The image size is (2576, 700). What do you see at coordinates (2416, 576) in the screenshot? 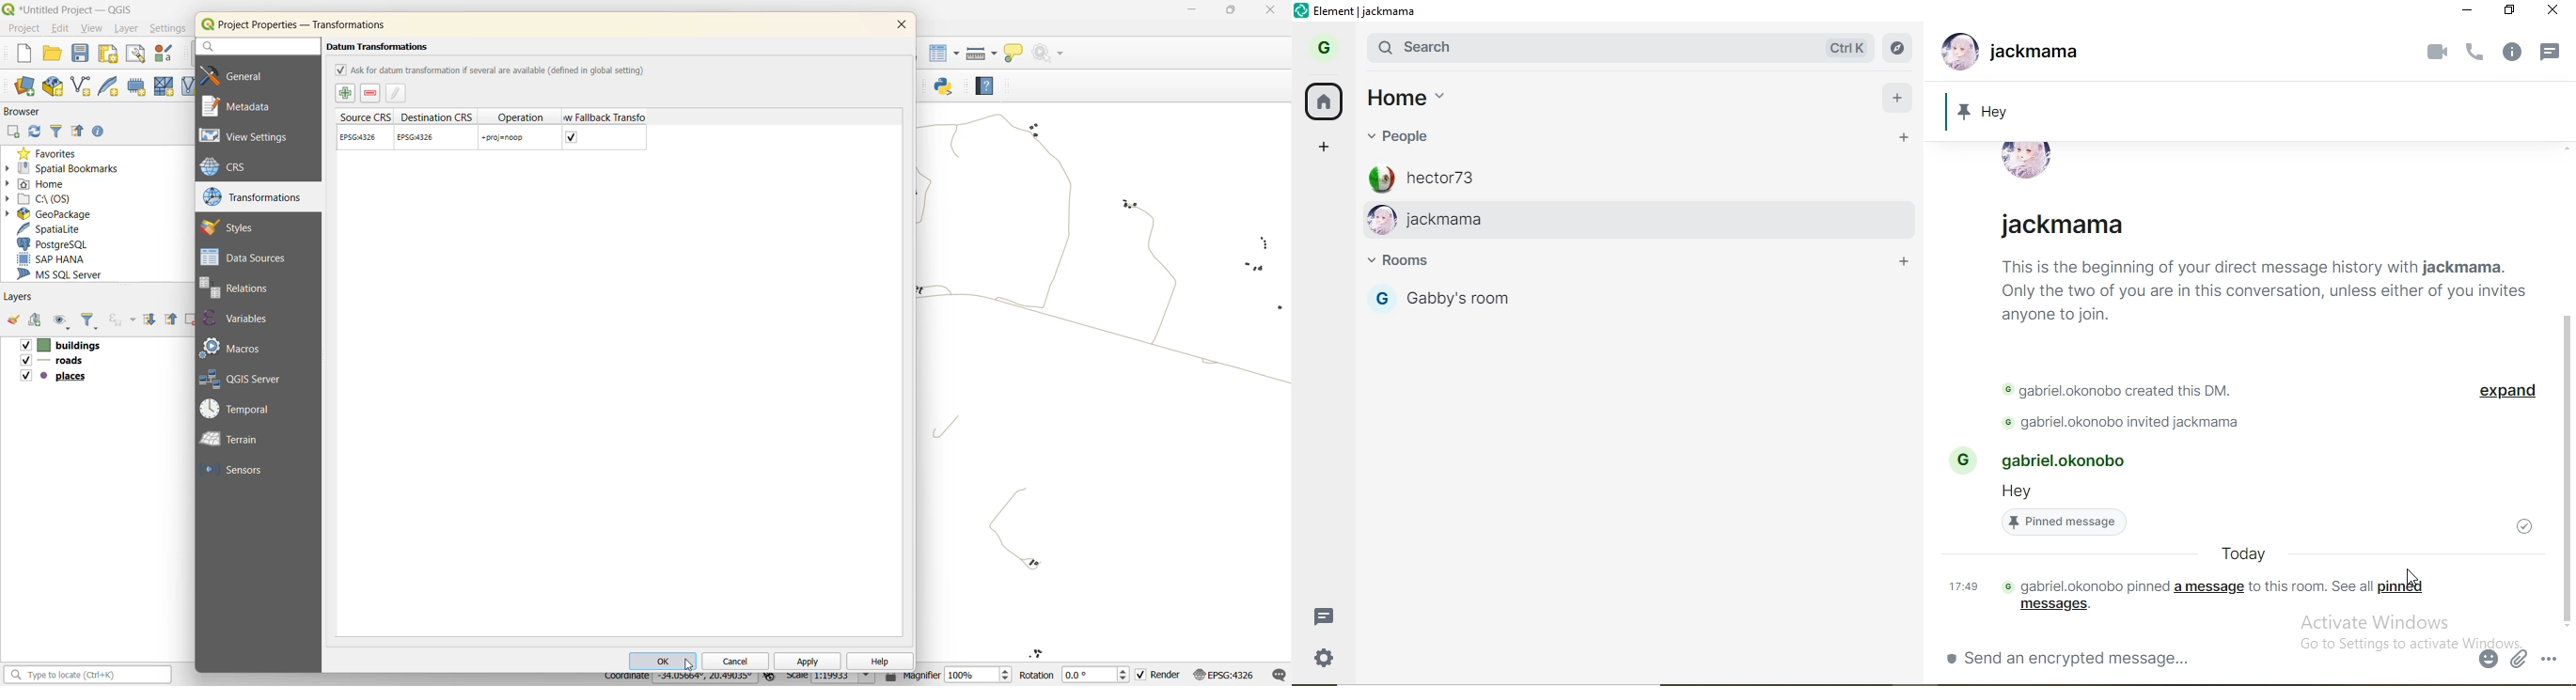
I see `cursor` at bounding box center [2416, 576].